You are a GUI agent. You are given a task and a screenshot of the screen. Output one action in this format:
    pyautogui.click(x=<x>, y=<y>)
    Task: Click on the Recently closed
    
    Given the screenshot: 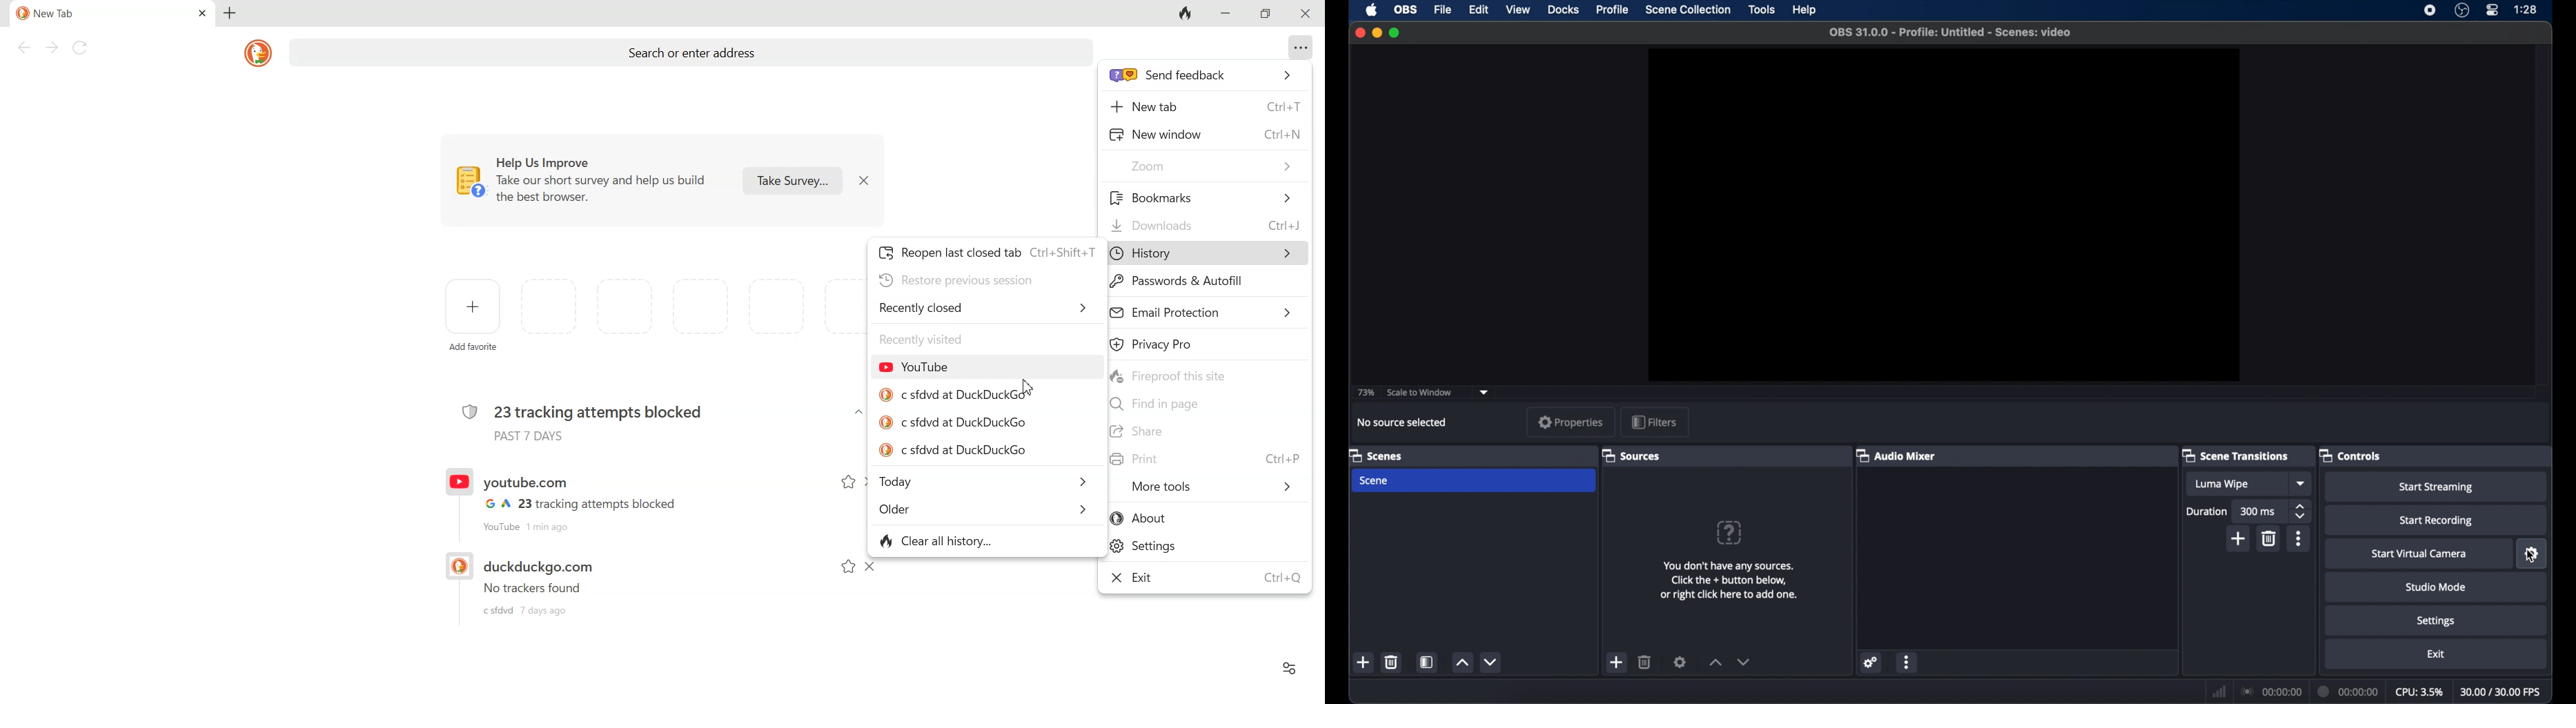 What is the action you would take?
    pyautogui.click(x=923, y=308)
    